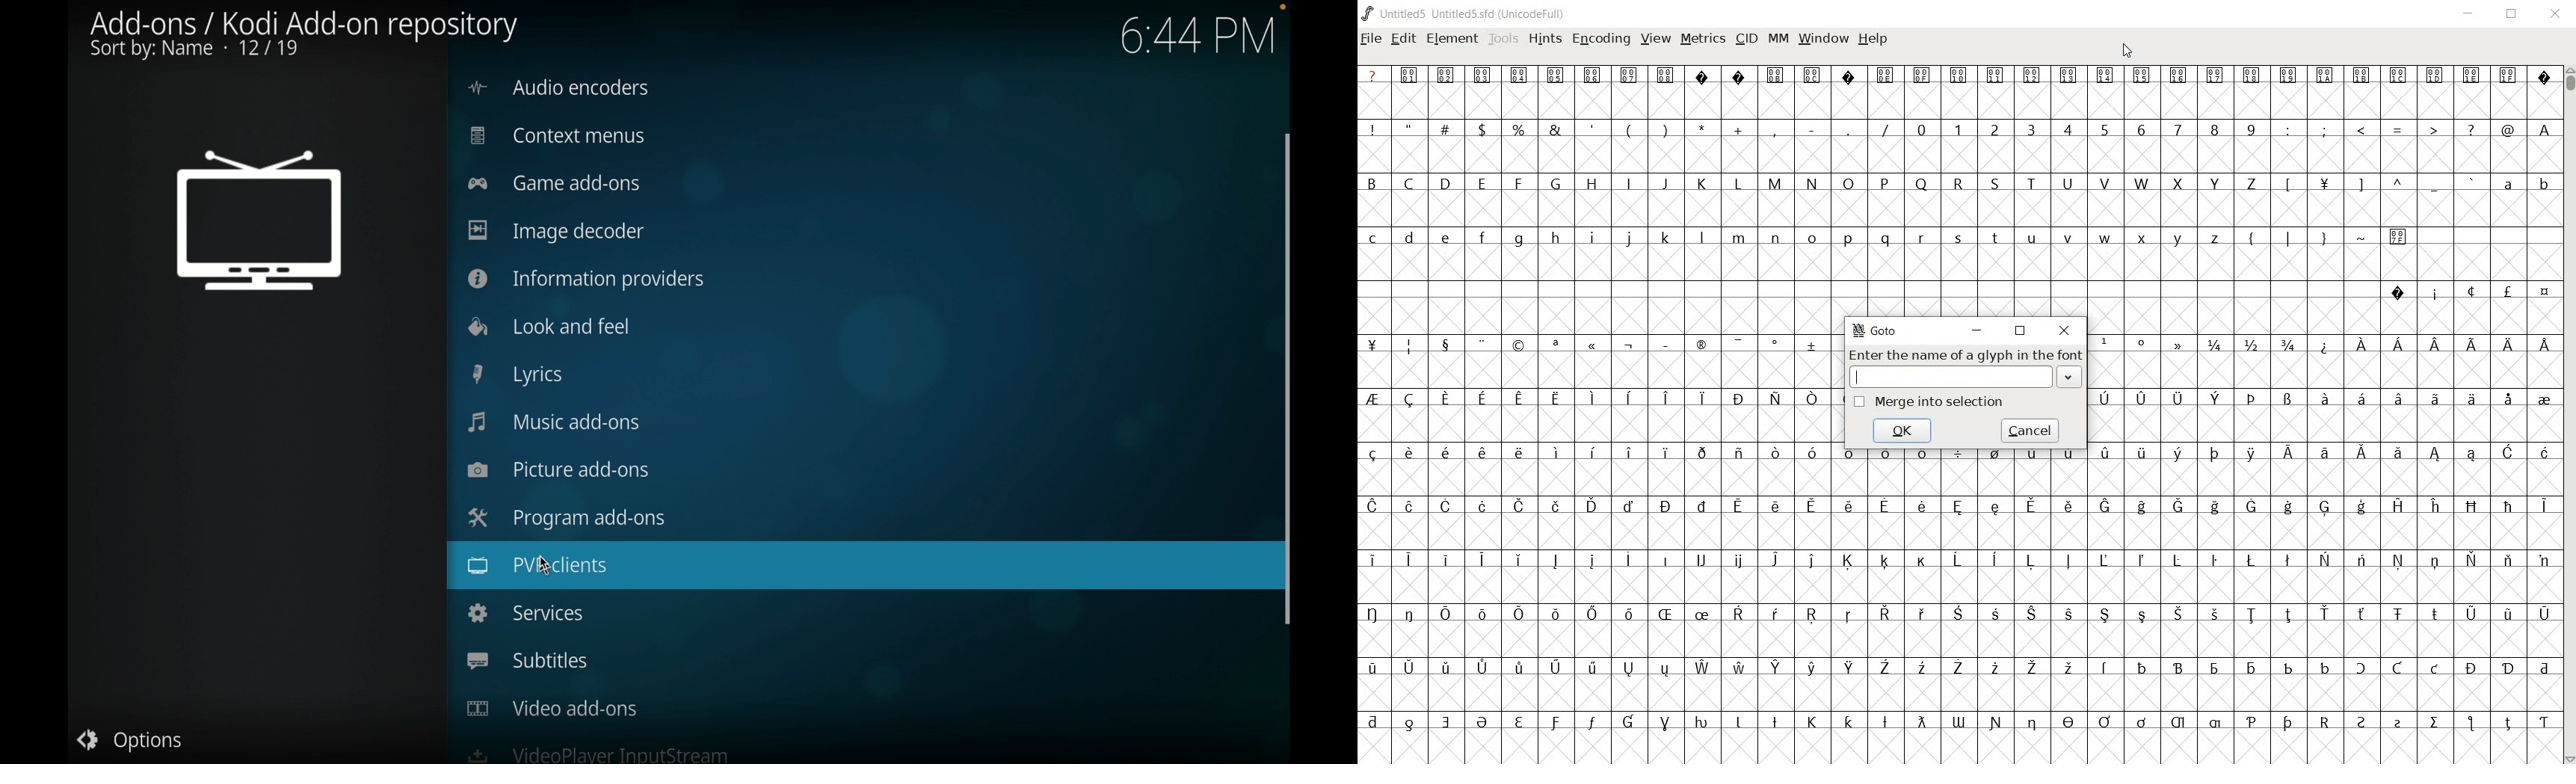  What do you see at coordinates (1959, 721) in the screenshot?
I see `Symbol` at bounding box center [1959, 721].